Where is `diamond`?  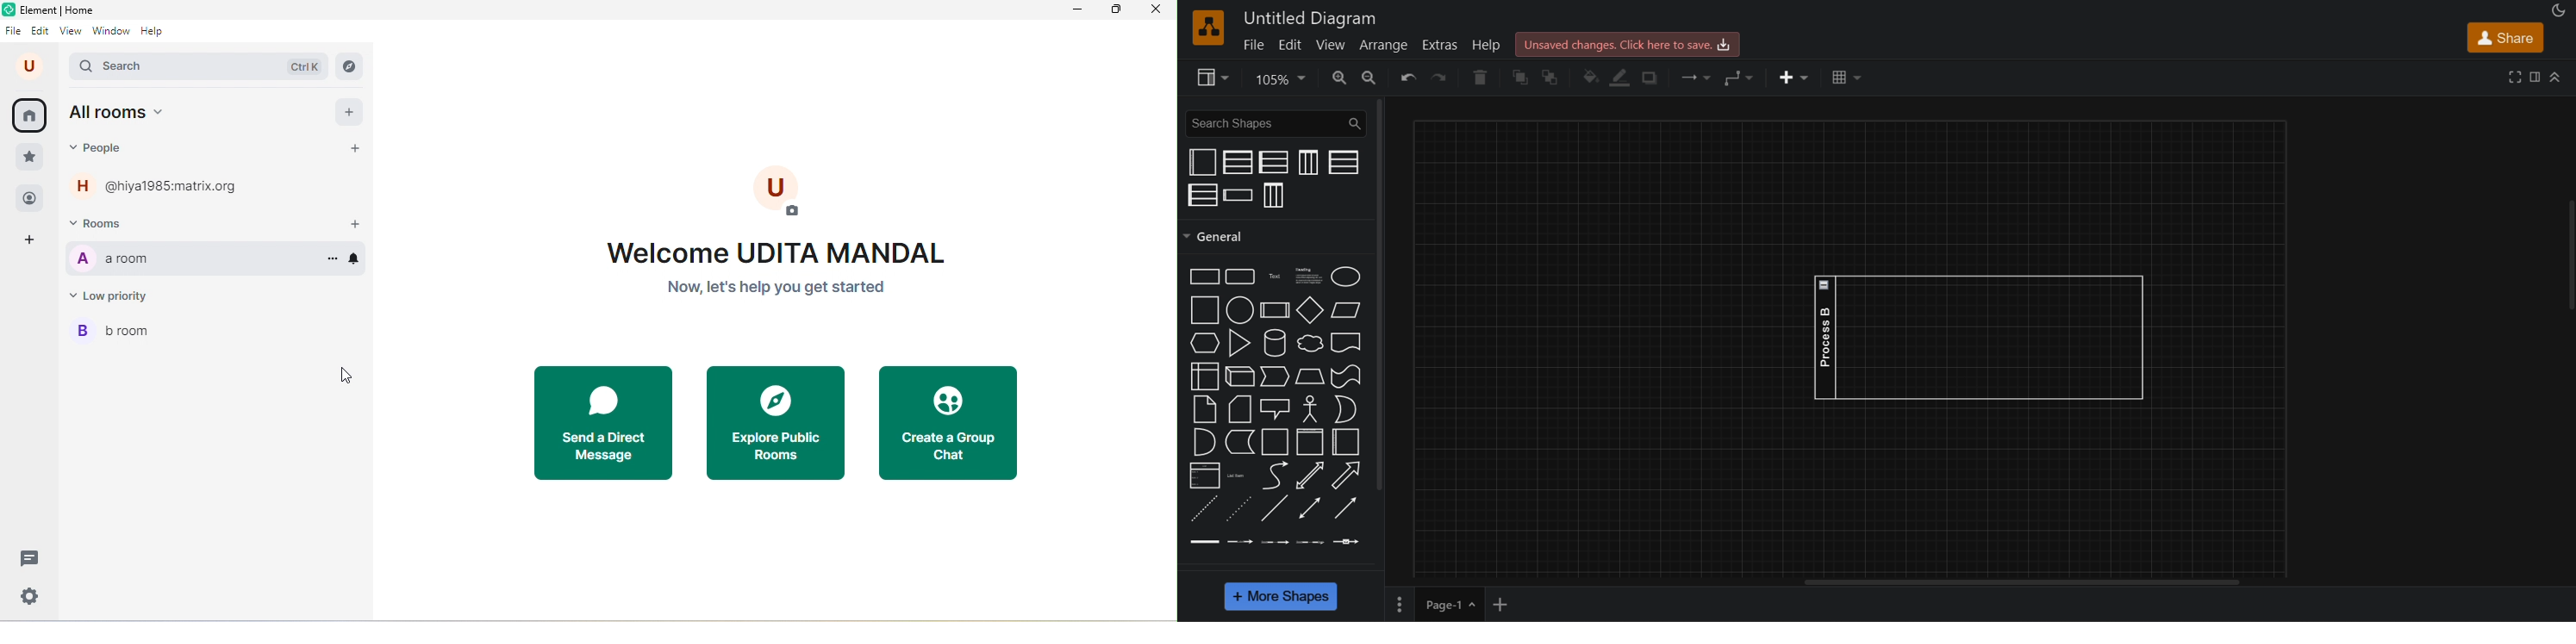
diamond is located at coordinates (1310, 310).